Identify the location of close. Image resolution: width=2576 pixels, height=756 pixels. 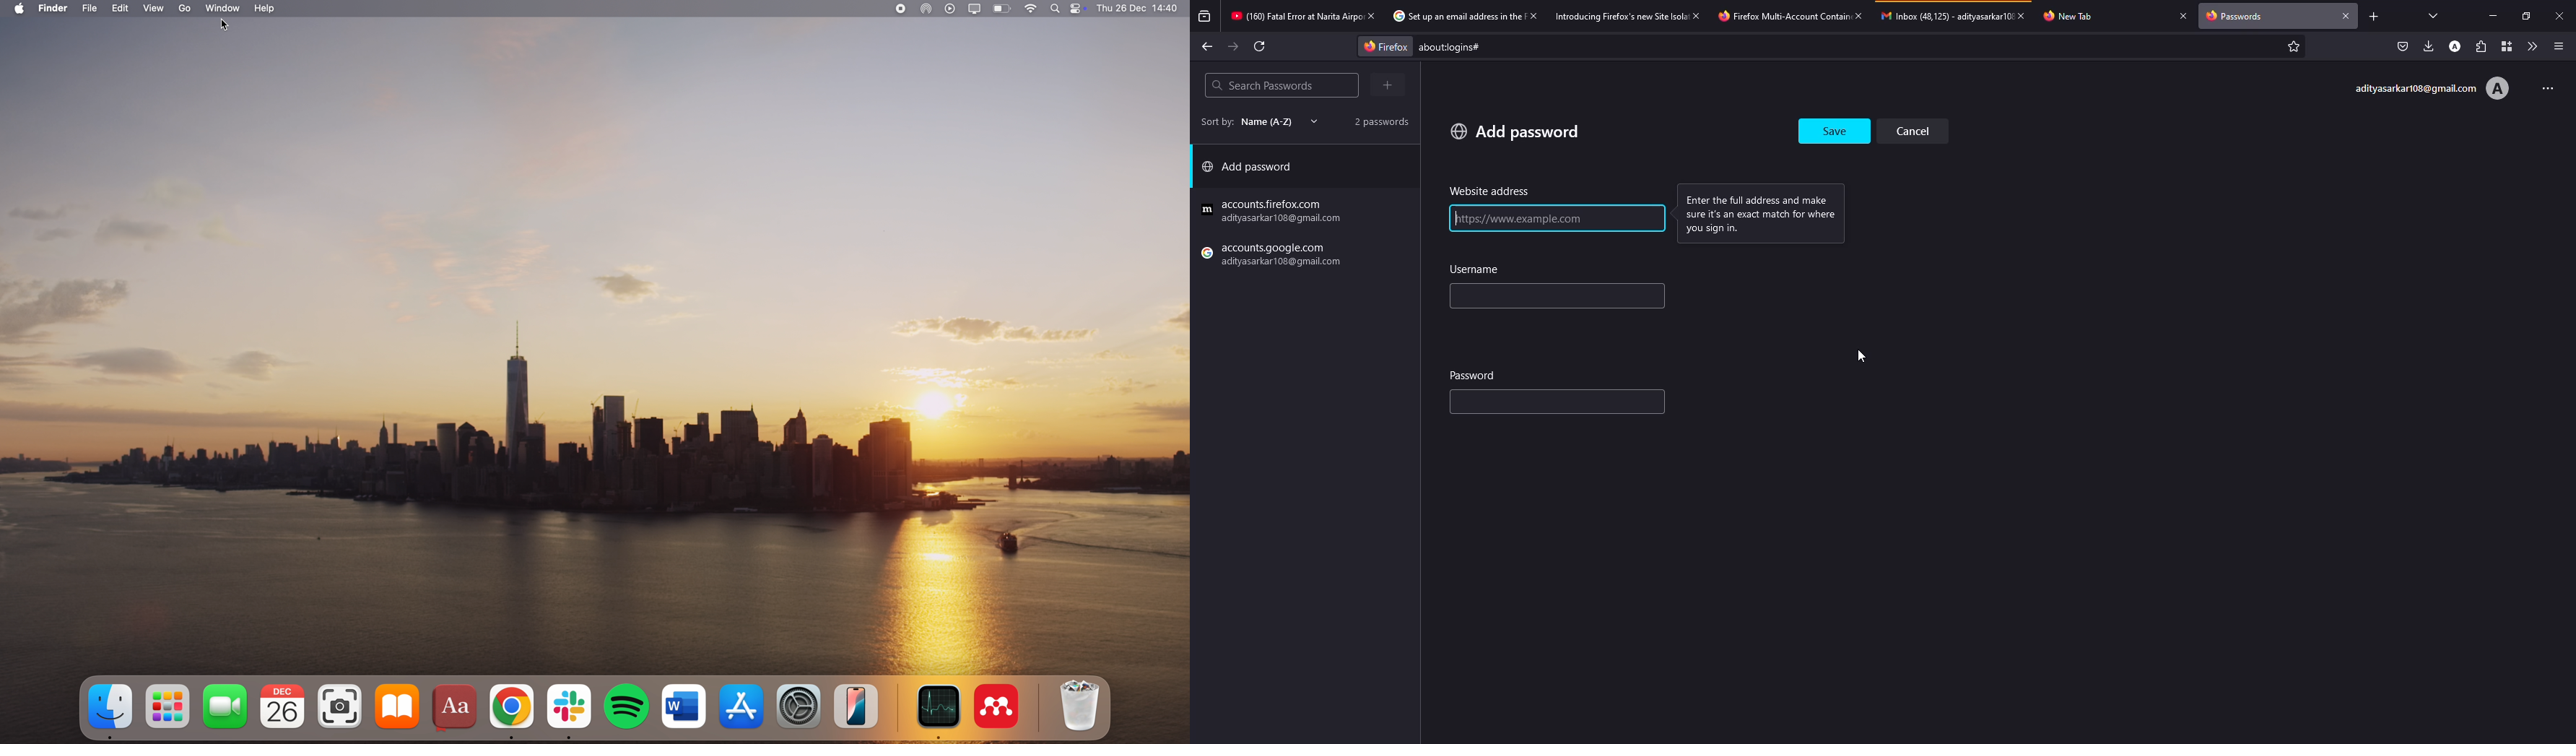
(1858, 15).